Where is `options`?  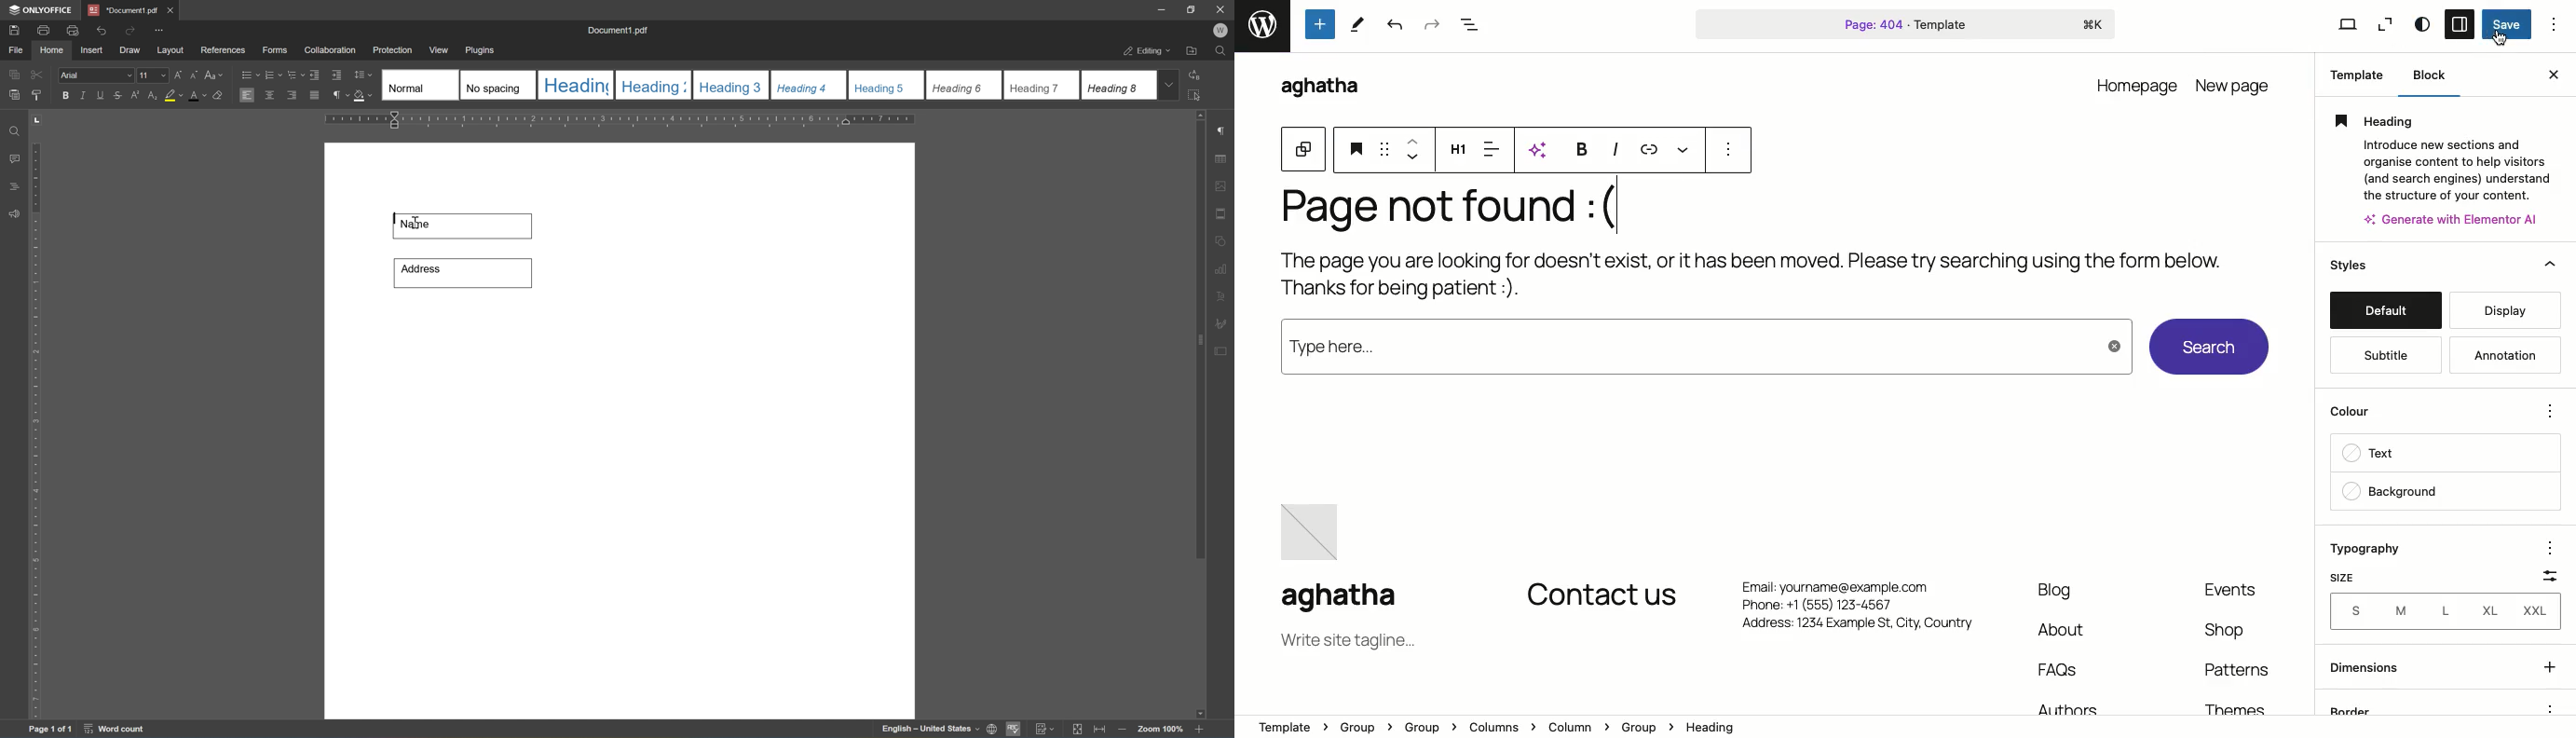 options is located at coordinates (2547, 548).